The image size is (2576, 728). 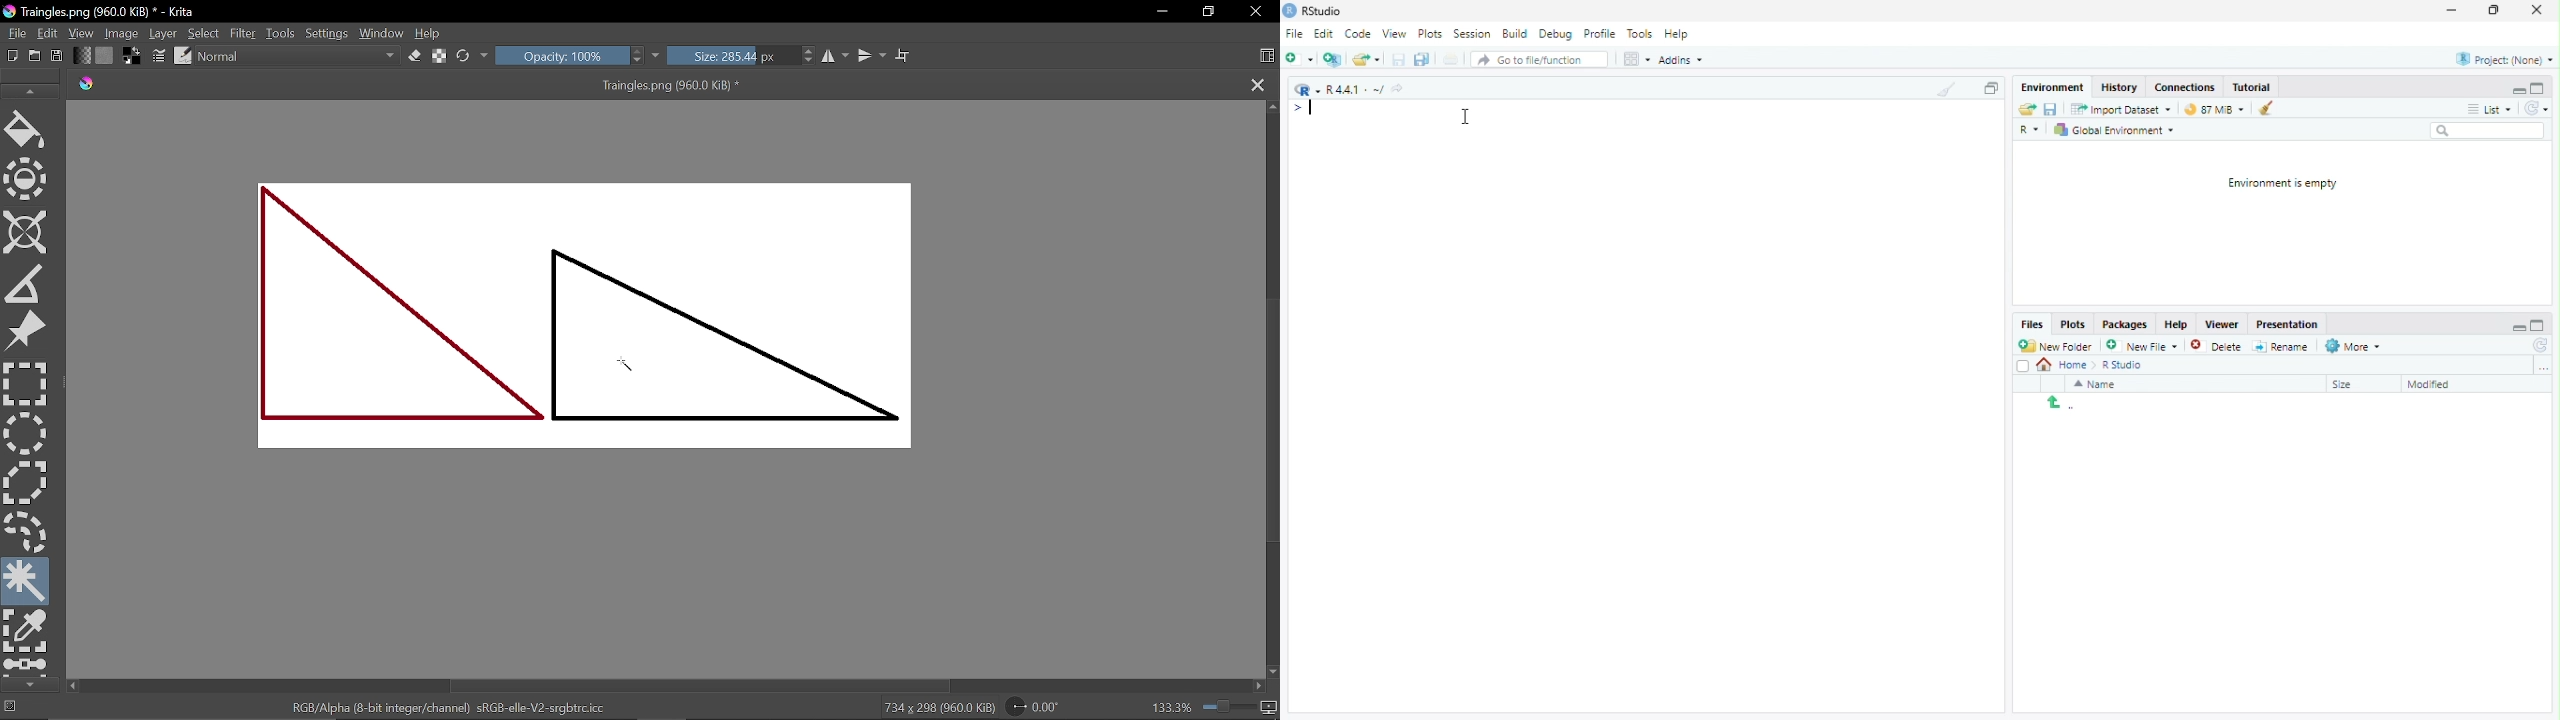 What do you see at coordinates (560, 55) in the screenshot?
I see `Opacity` at bounding box center [560, 55].